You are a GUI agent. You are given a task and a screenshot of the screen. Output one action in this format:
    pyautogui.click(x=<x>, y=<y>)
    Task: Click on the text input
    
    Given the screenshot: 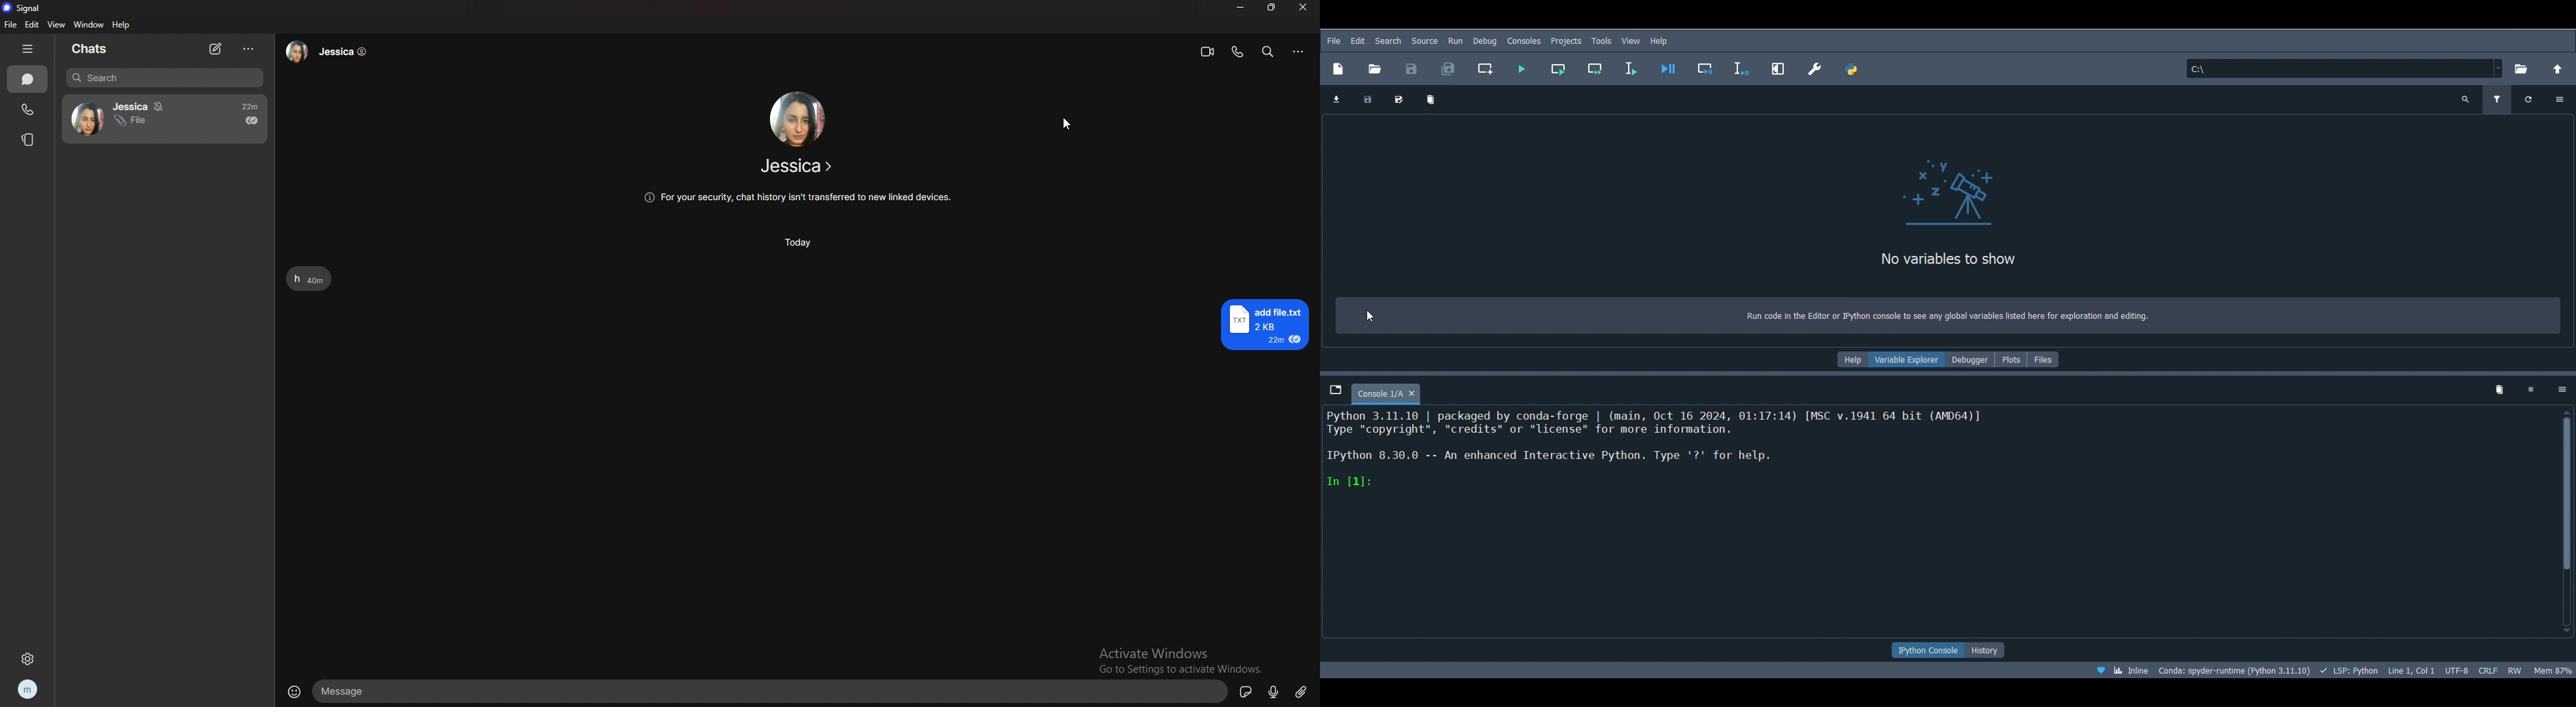 What is the action you would take?
    pyautogui.click(x=773, y=692)
    